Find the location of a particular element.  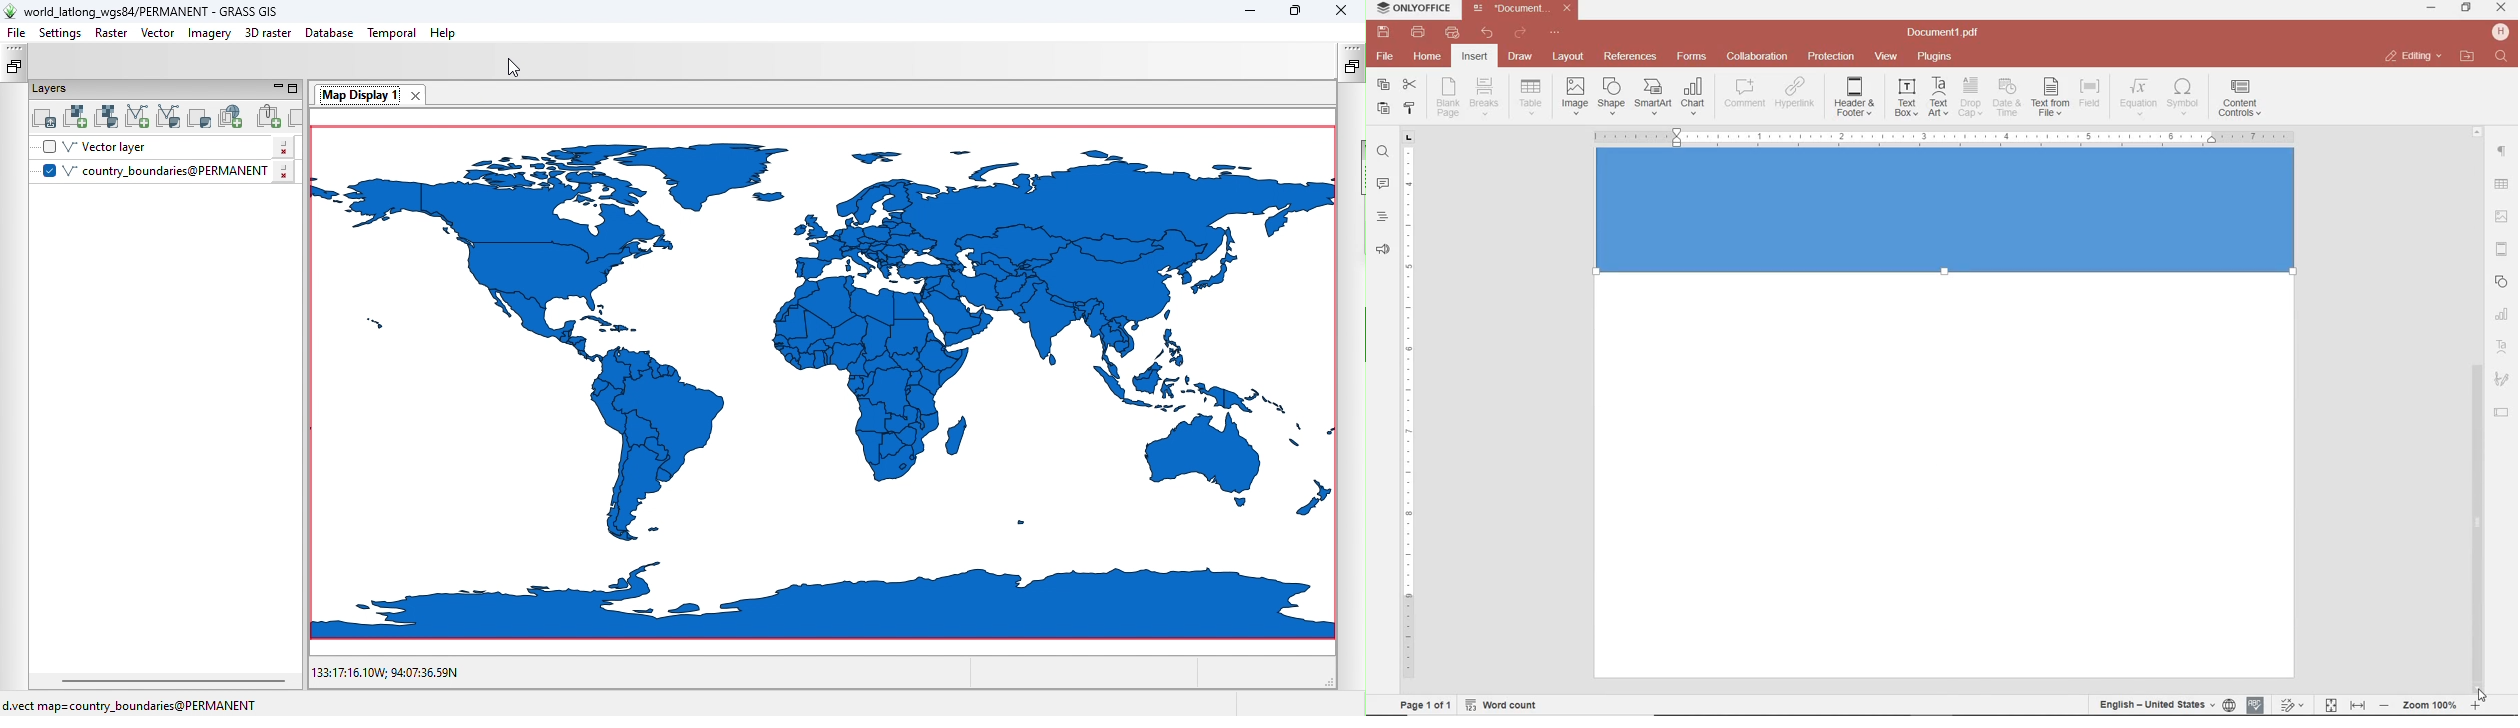

INSERT SYMBOL is located at coordinates (2183, 96).